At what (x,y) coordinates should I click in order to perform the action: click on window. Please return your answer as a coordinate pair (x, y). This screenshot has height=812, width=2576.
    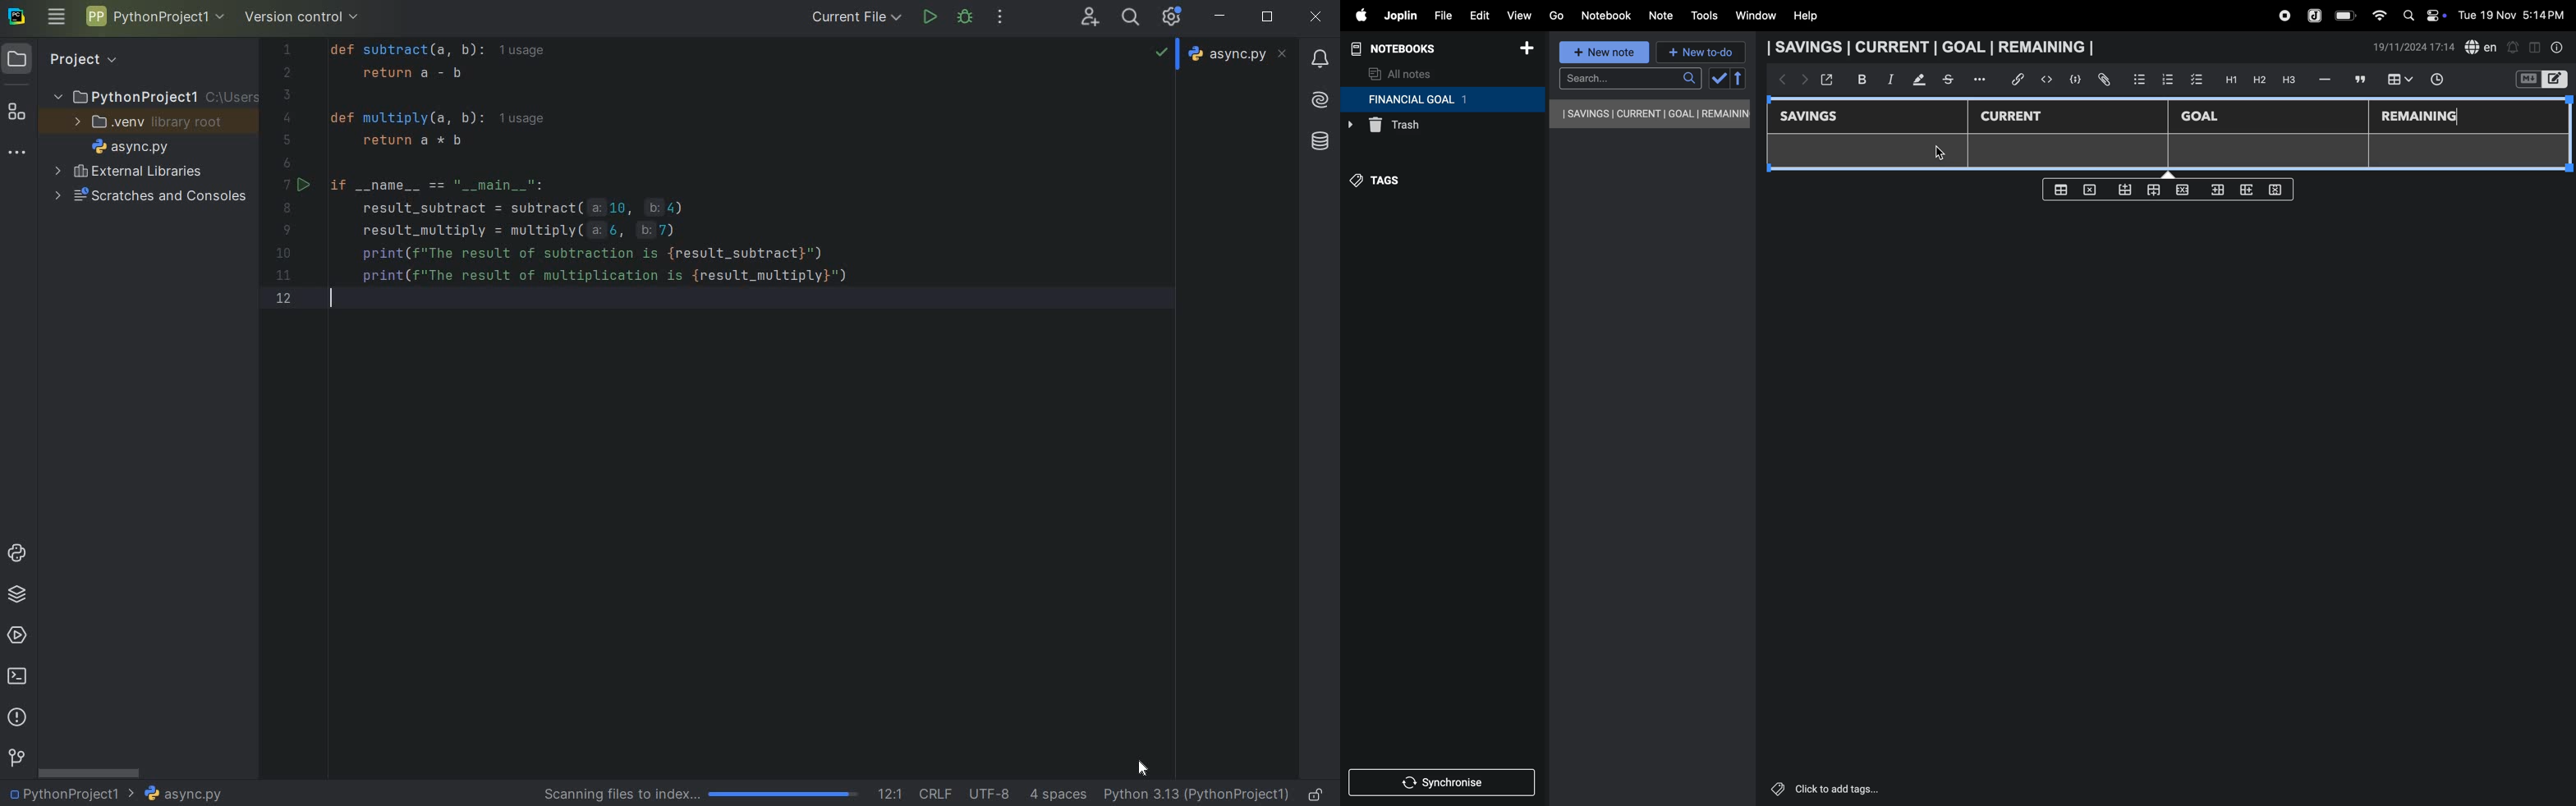
    Looking at the image, I should click on (1755, 16).